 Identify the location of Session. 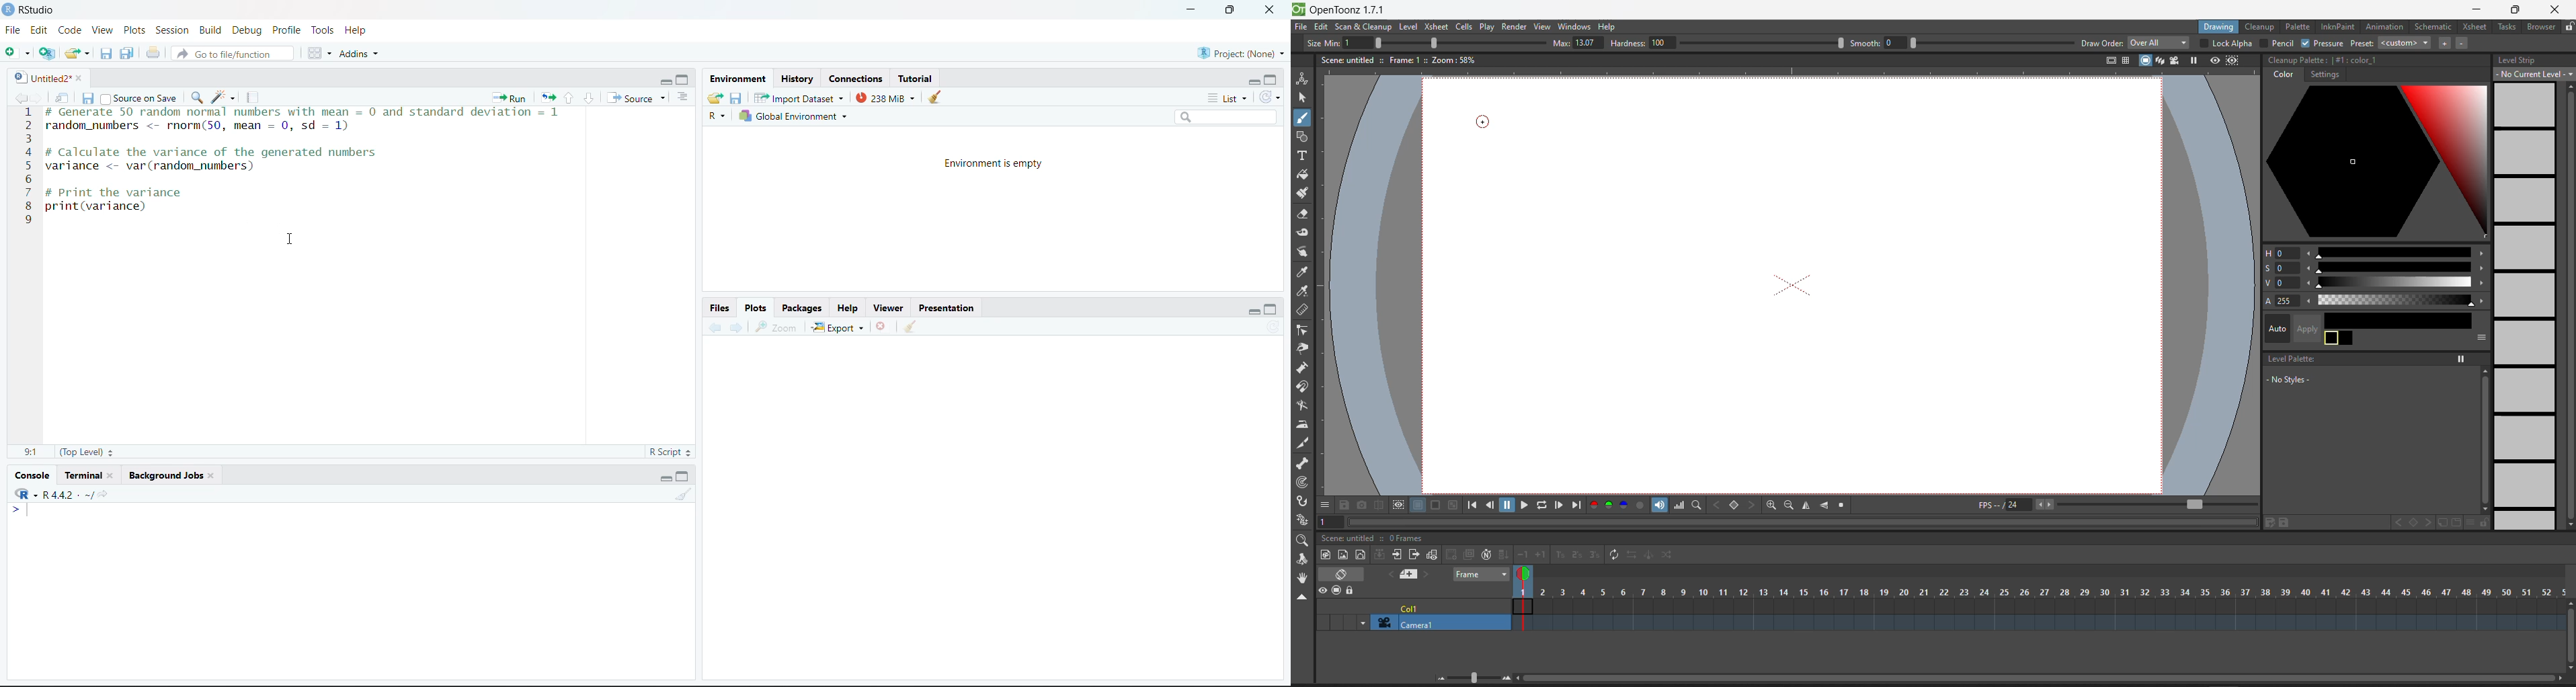
(173, 30).